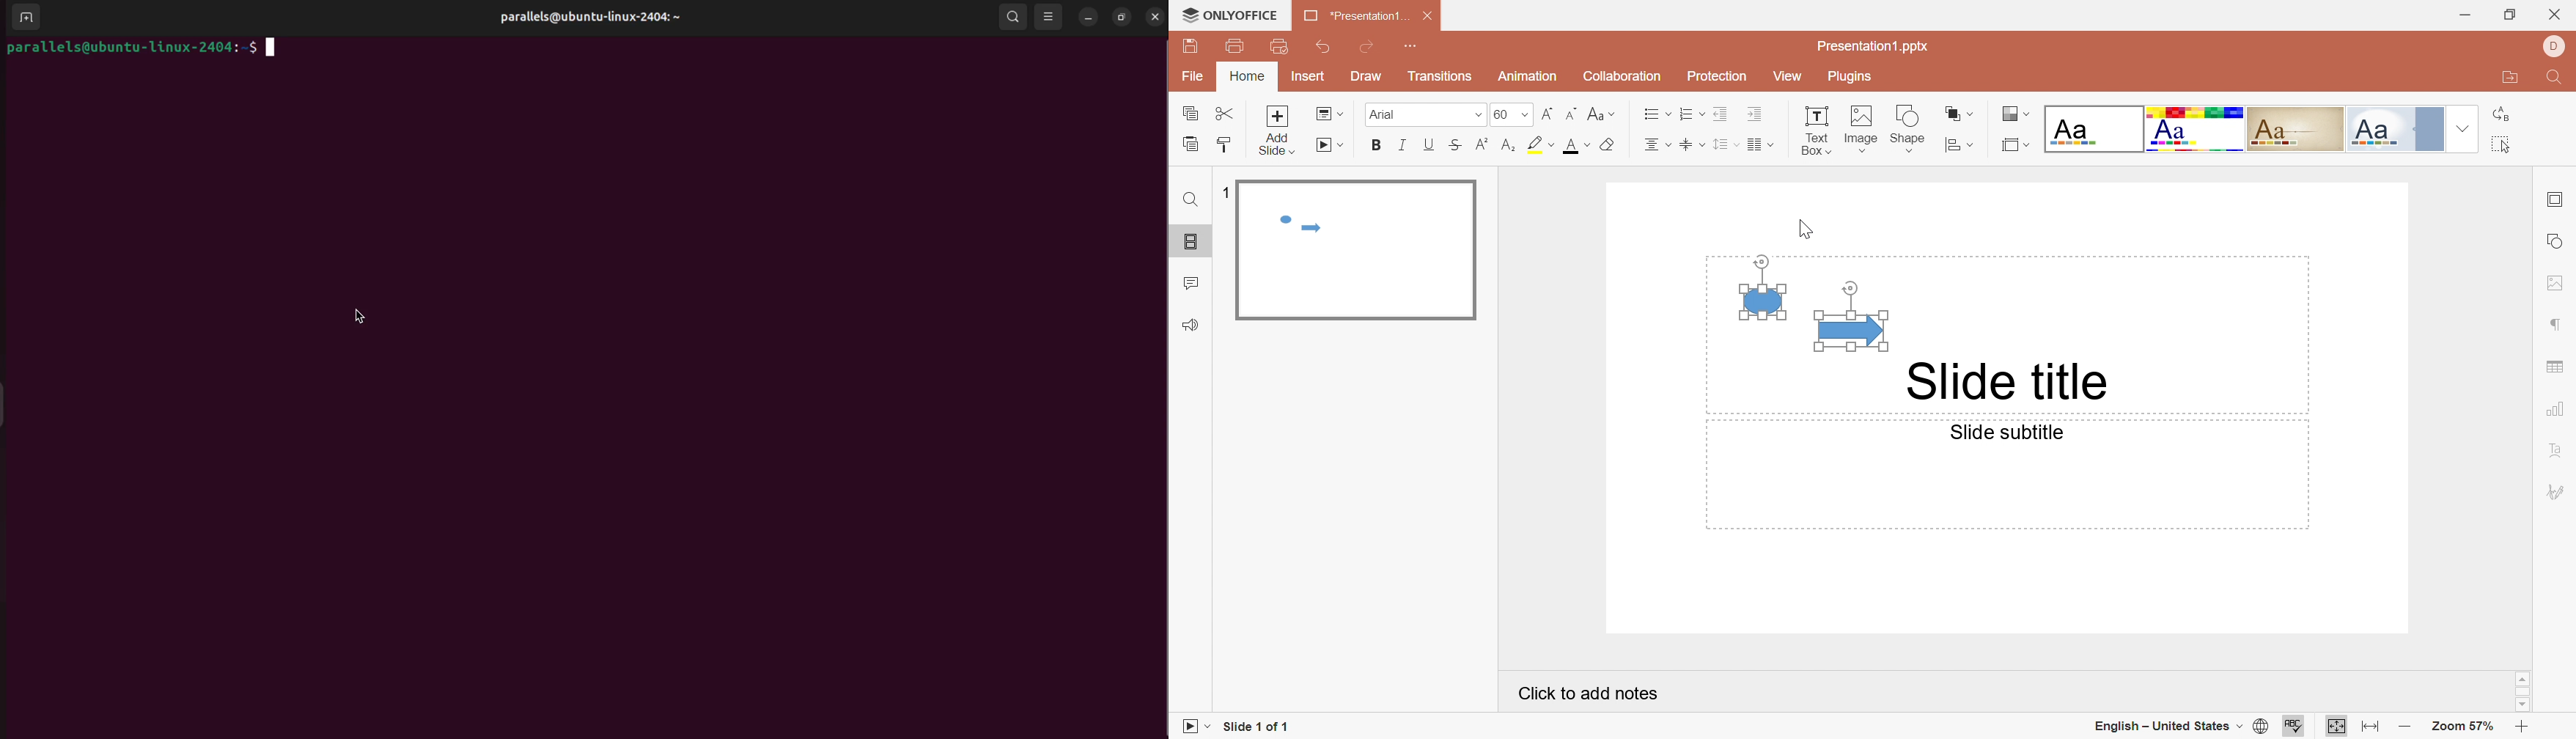 The height and width of the screenshot is (756, 2576). I want to click on Presentation1.pptx, so click(1874, 46).